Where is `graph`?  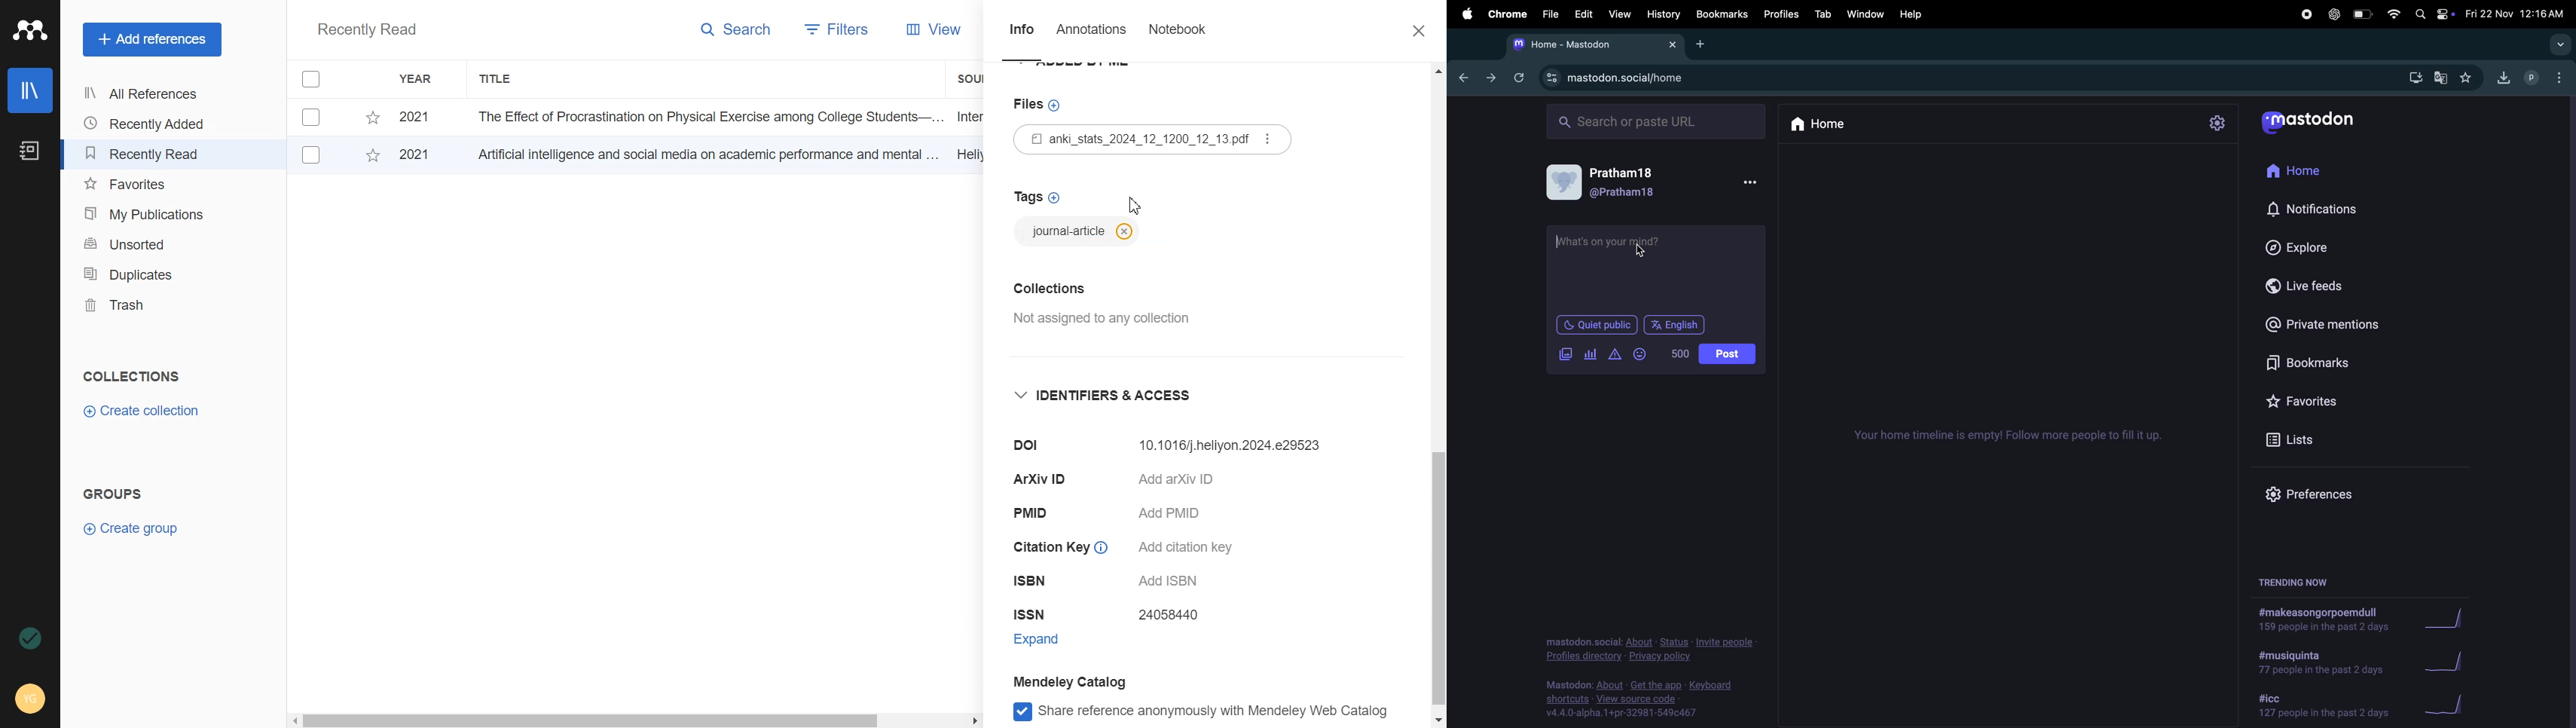 graph is located at coordinates (2449, 660).